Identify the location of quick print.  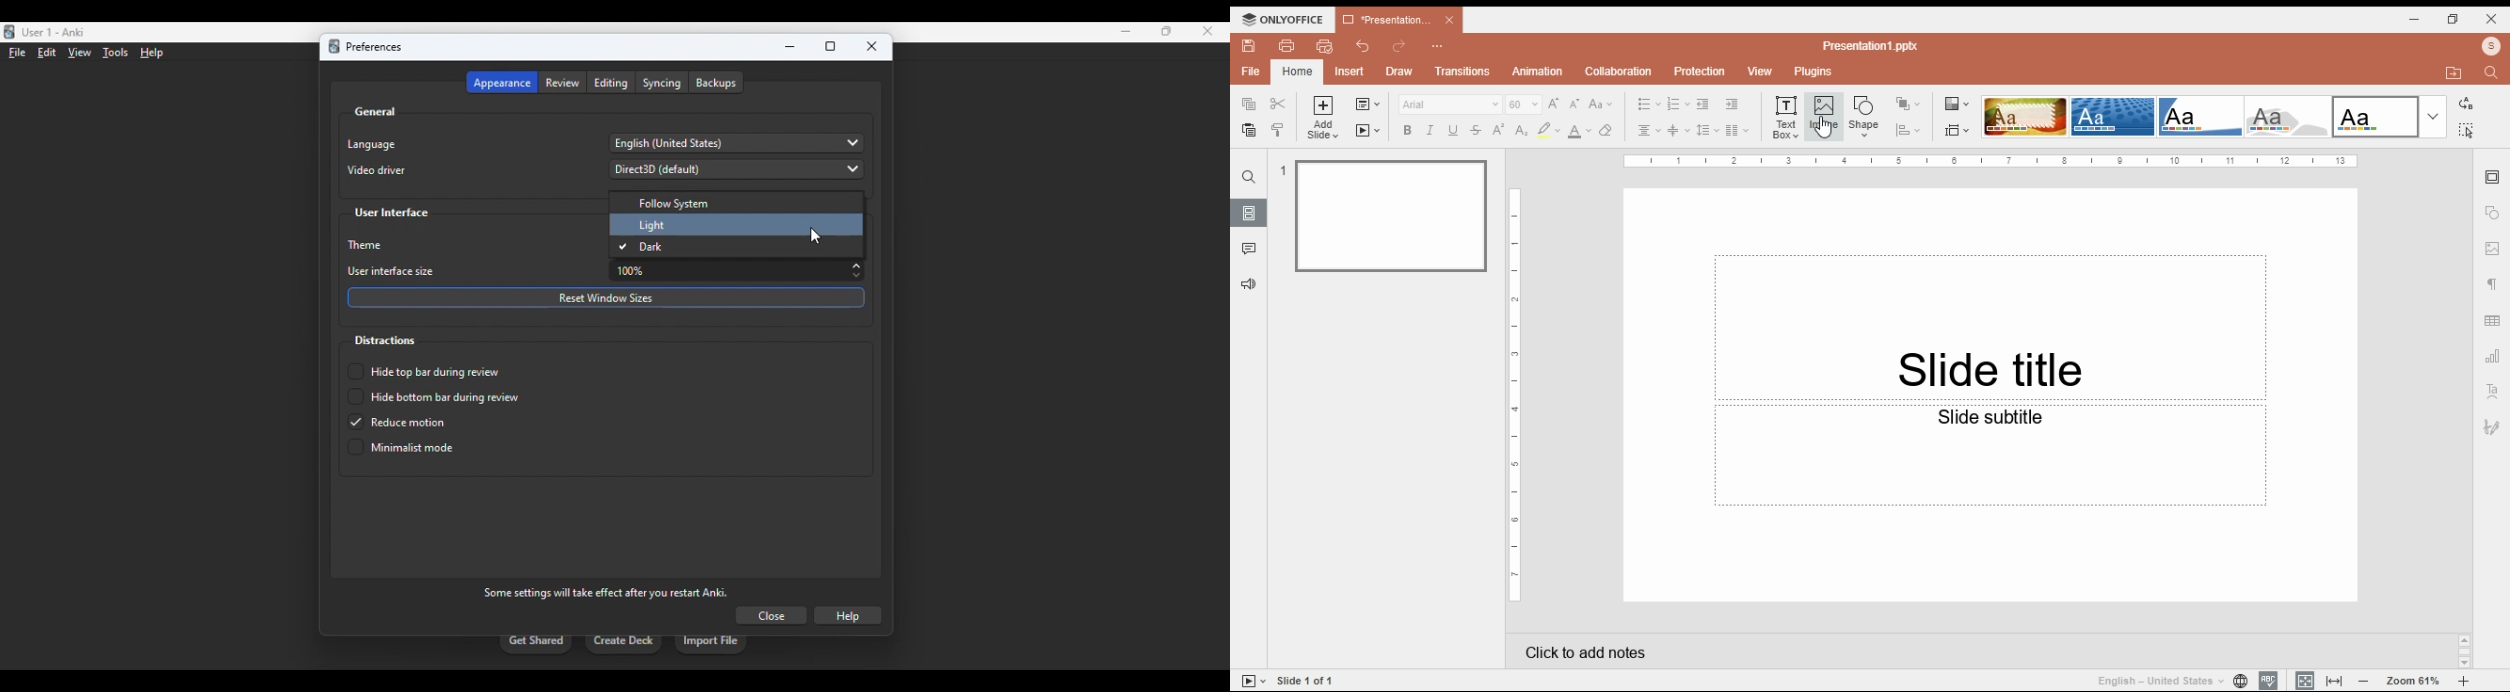
(1324, 45).